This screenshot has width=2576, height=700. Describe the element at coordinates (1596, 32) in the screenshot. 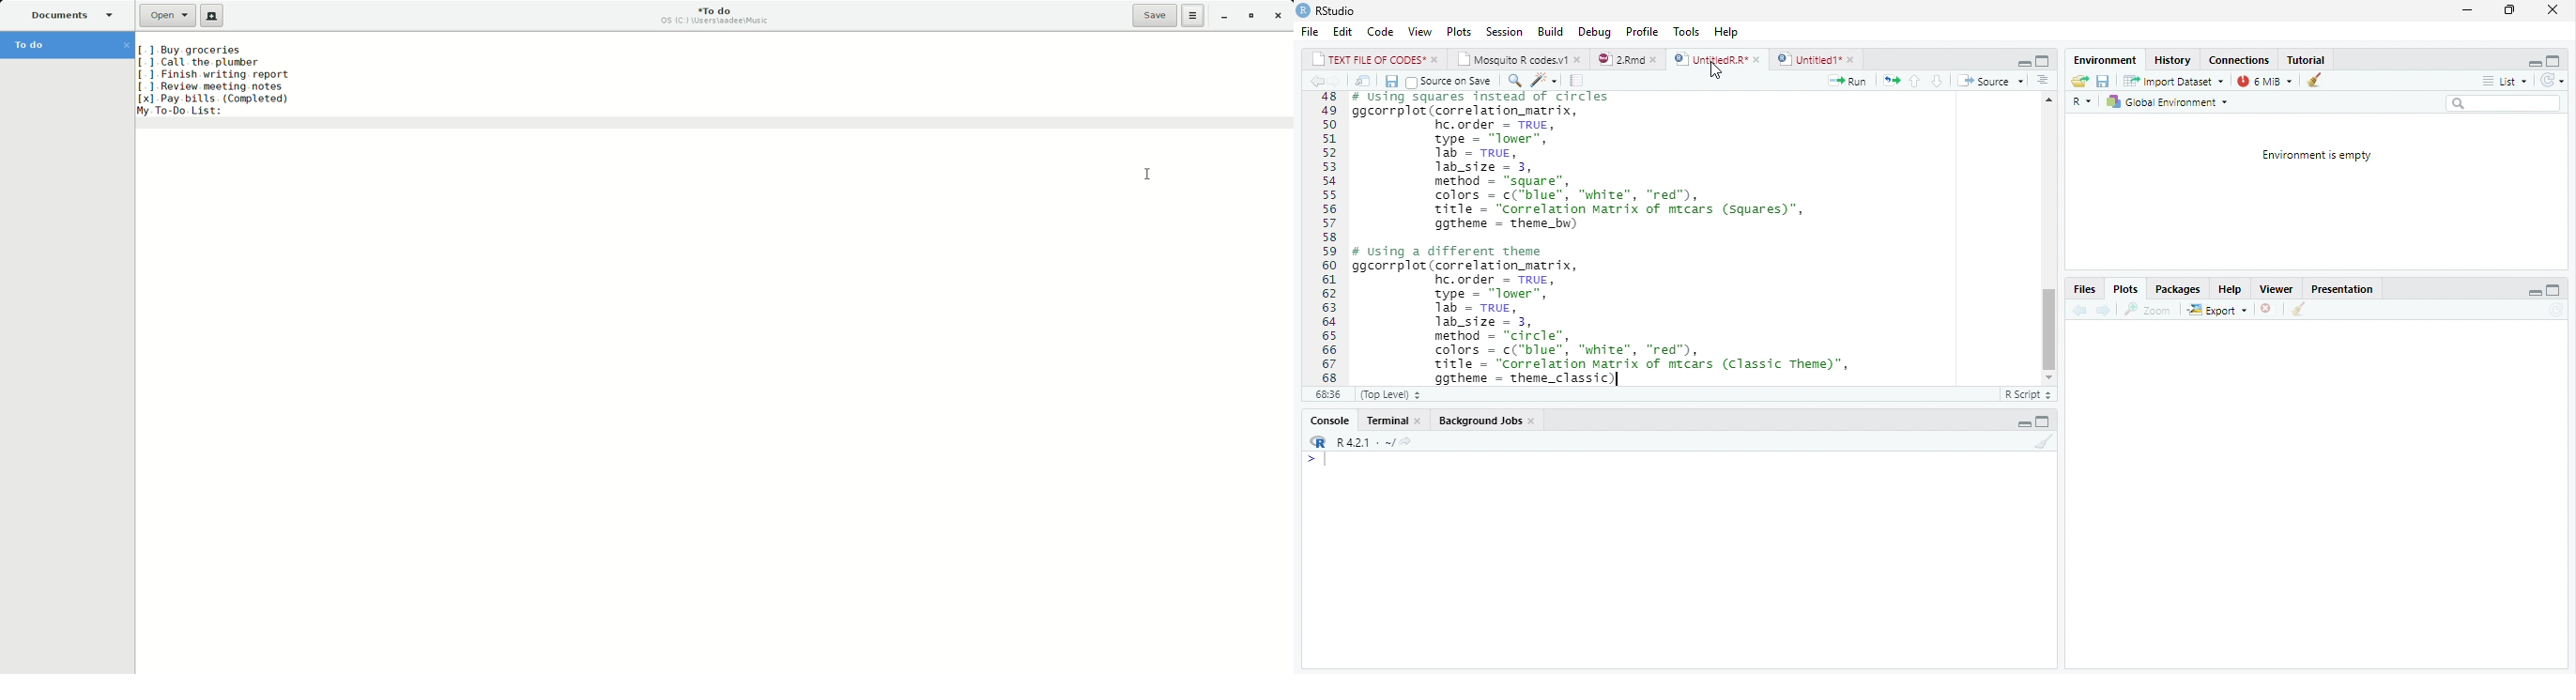

I see `Debug` at that location.